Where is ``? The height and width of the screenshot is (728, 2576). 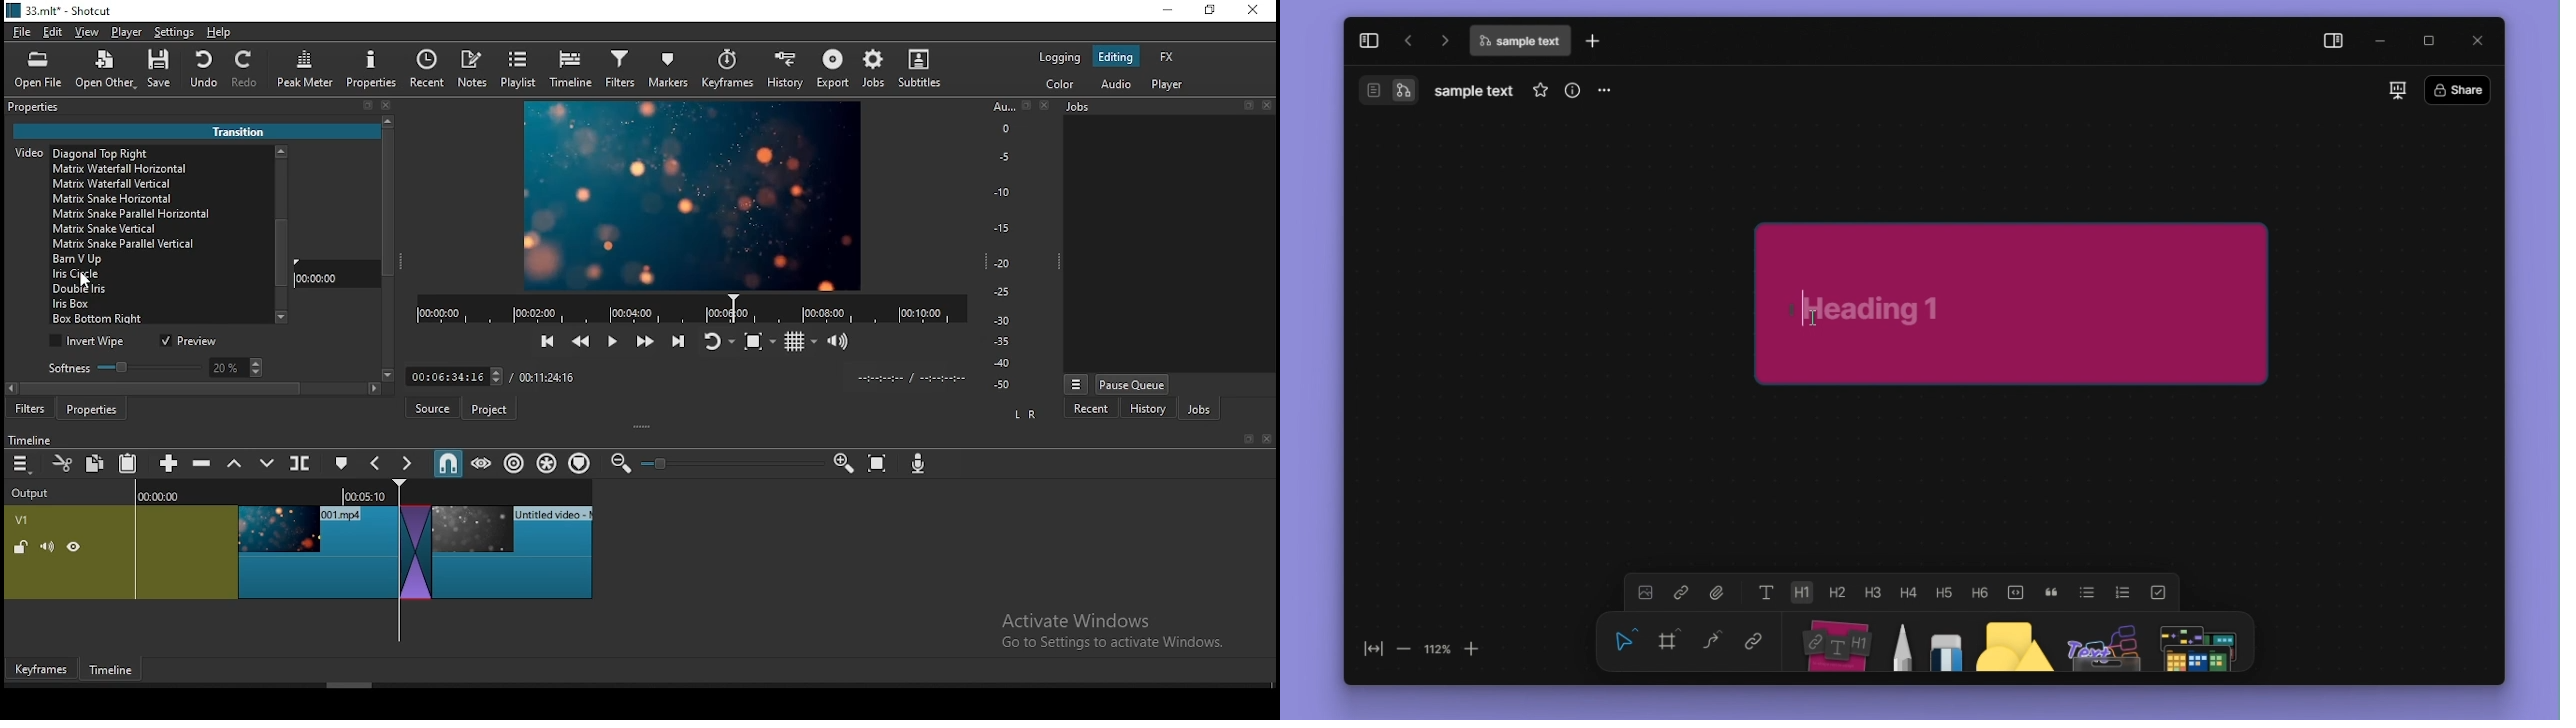
 is located at coordinates (1250, 106).